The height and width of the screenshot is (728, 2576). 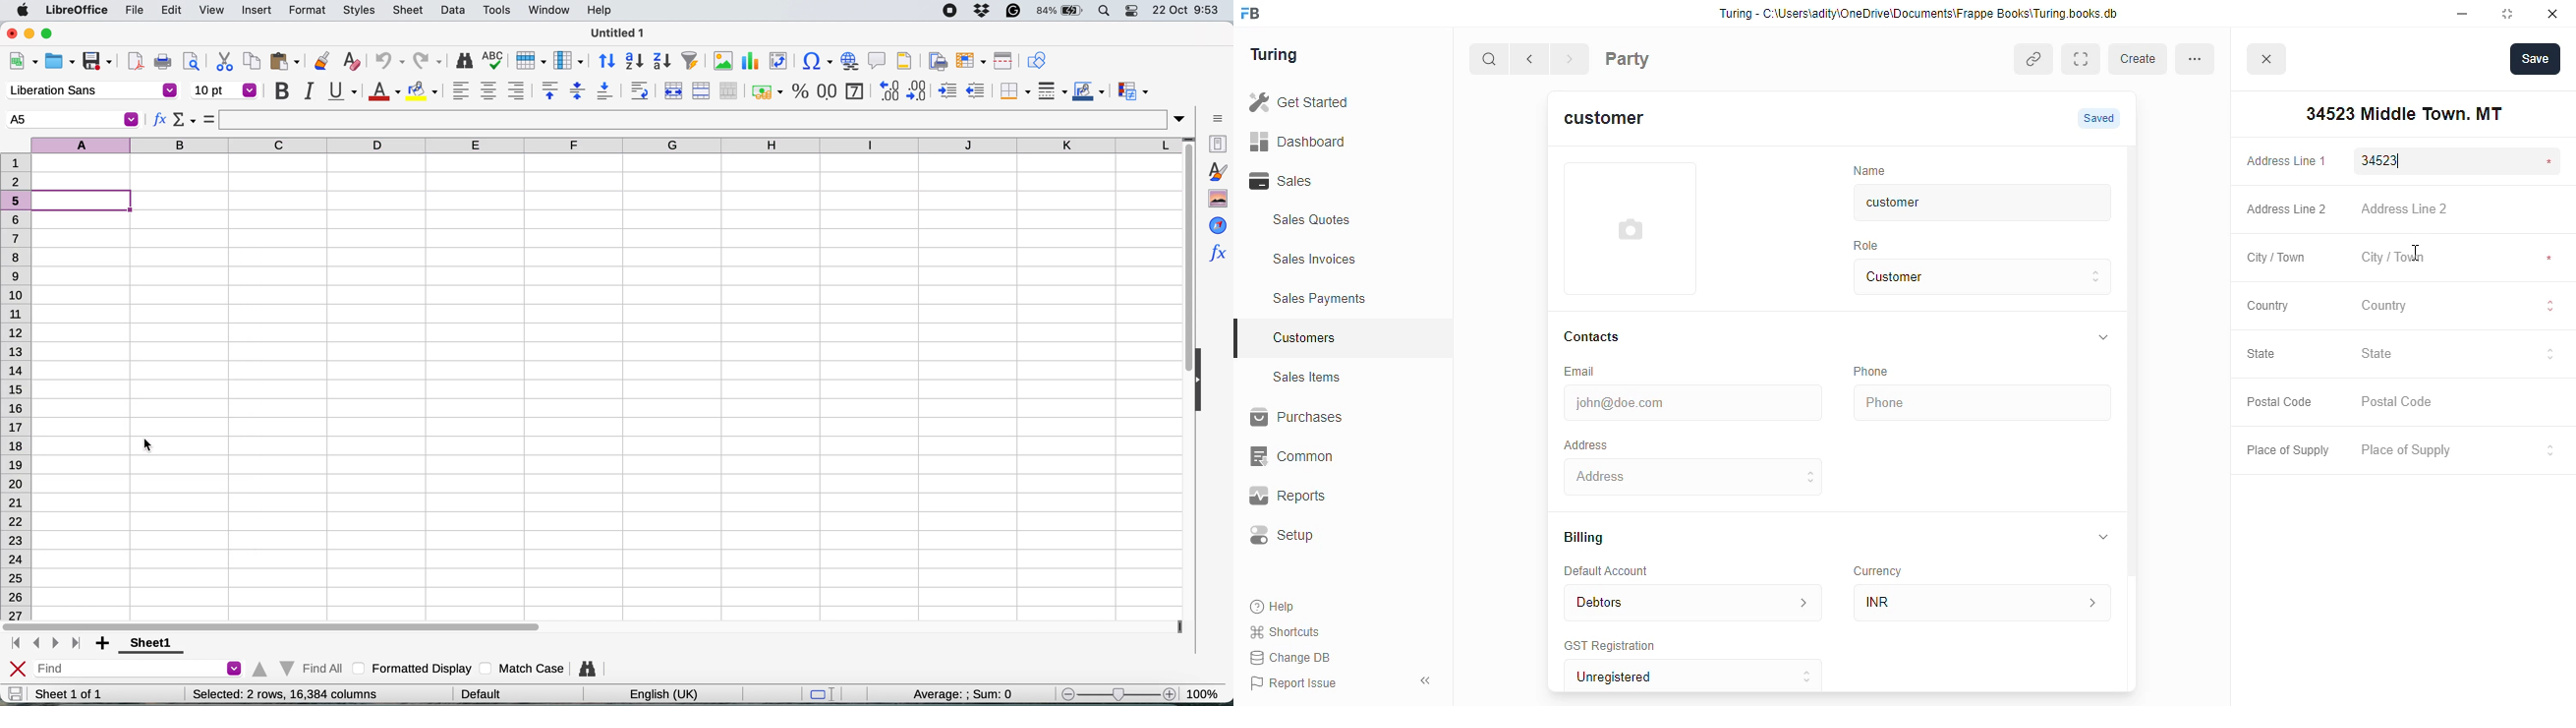 I want to click on align left, so click(x=460, y=90).